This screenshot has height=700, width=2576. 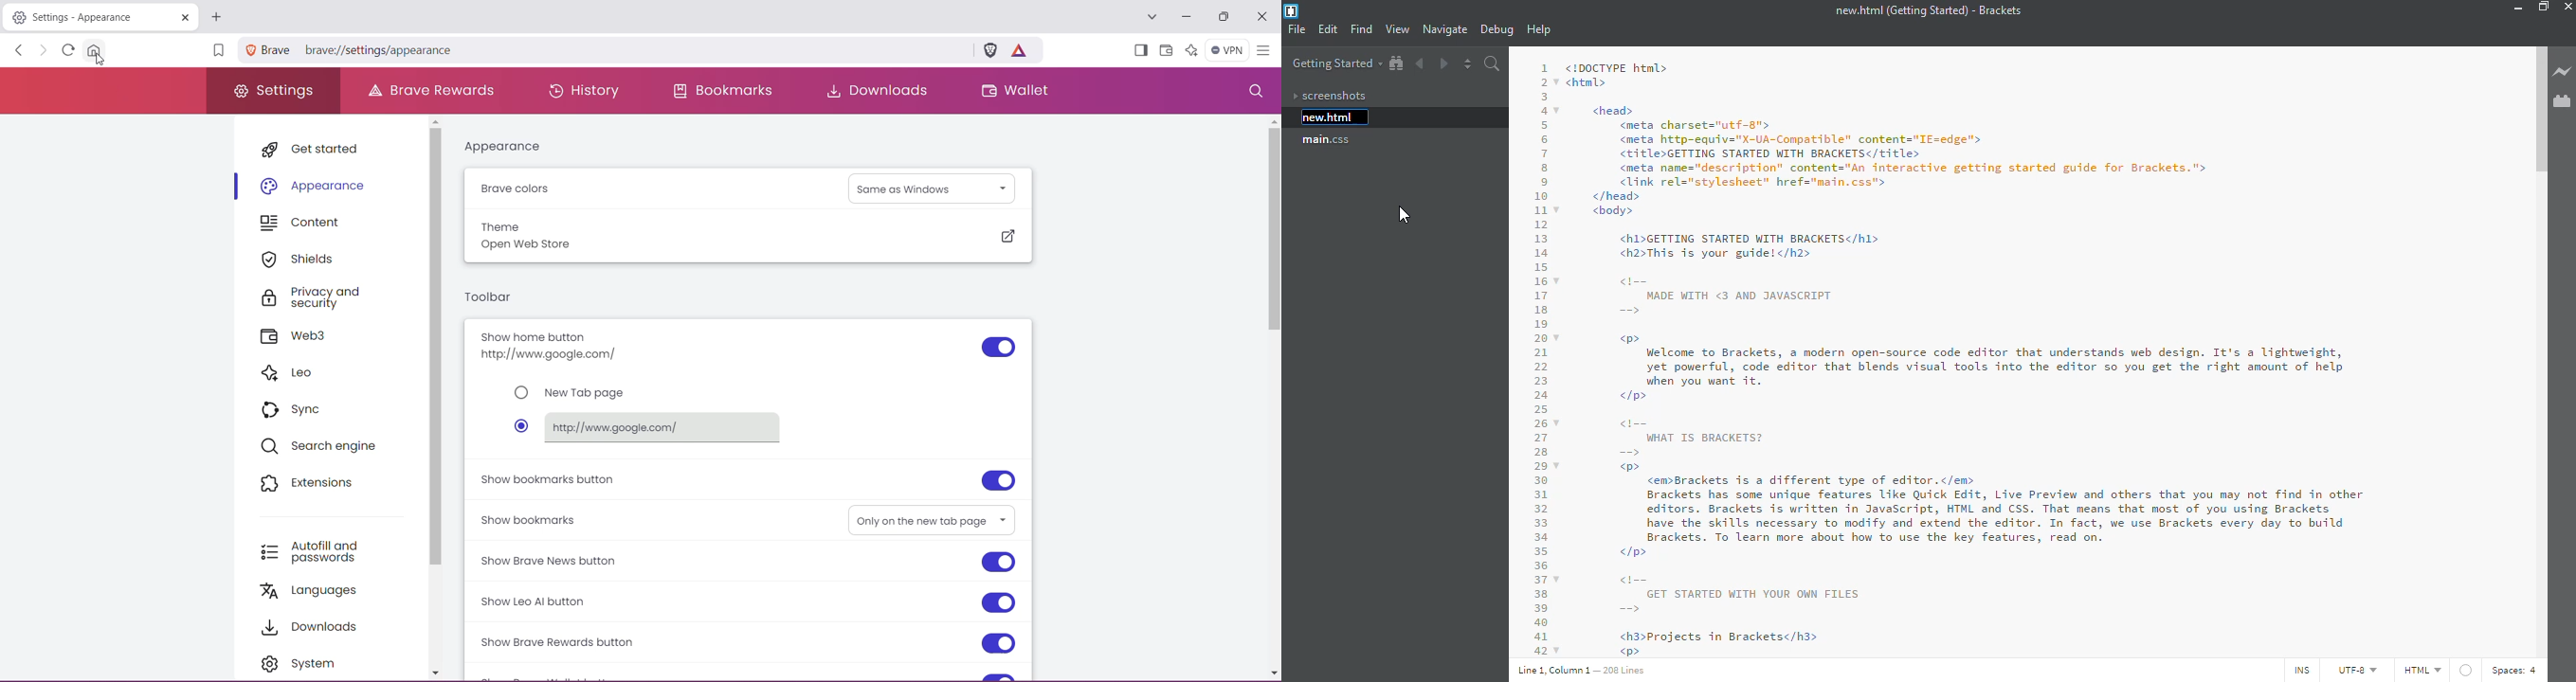 I want to click on split editor, so click(x=1468, y=63).